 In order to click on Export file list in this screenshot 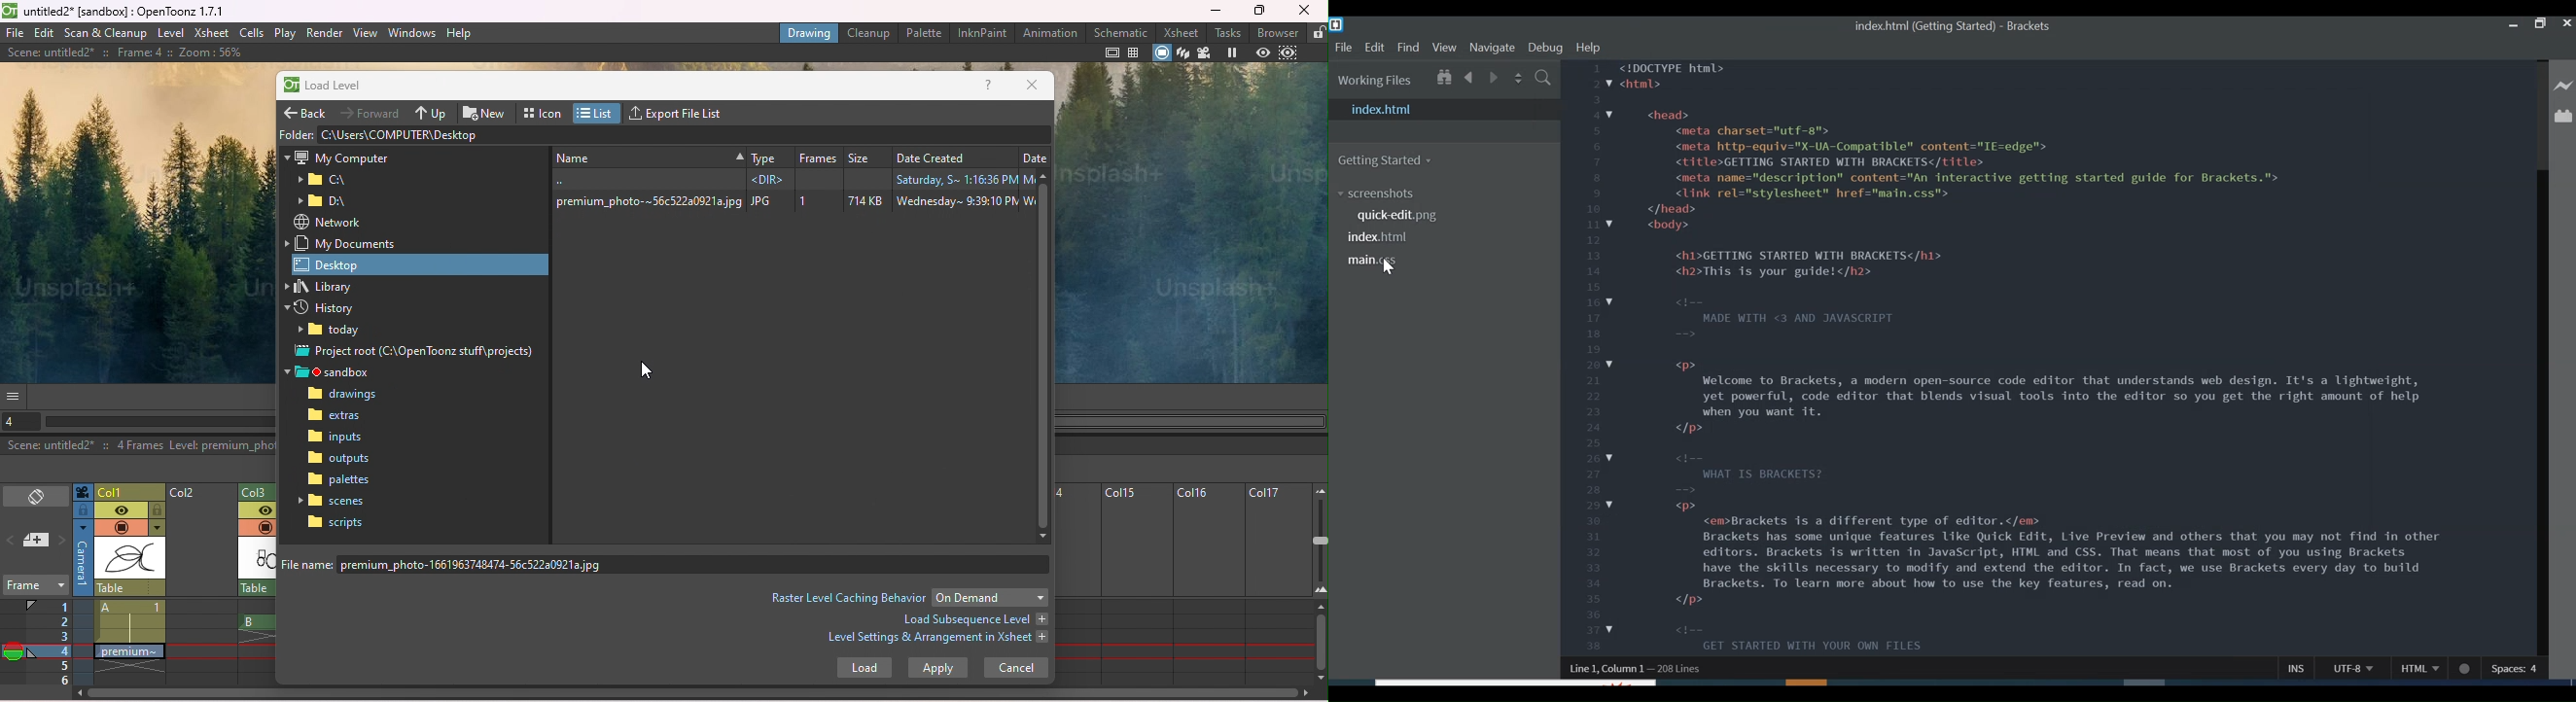, I will do `click(681, 111)`.